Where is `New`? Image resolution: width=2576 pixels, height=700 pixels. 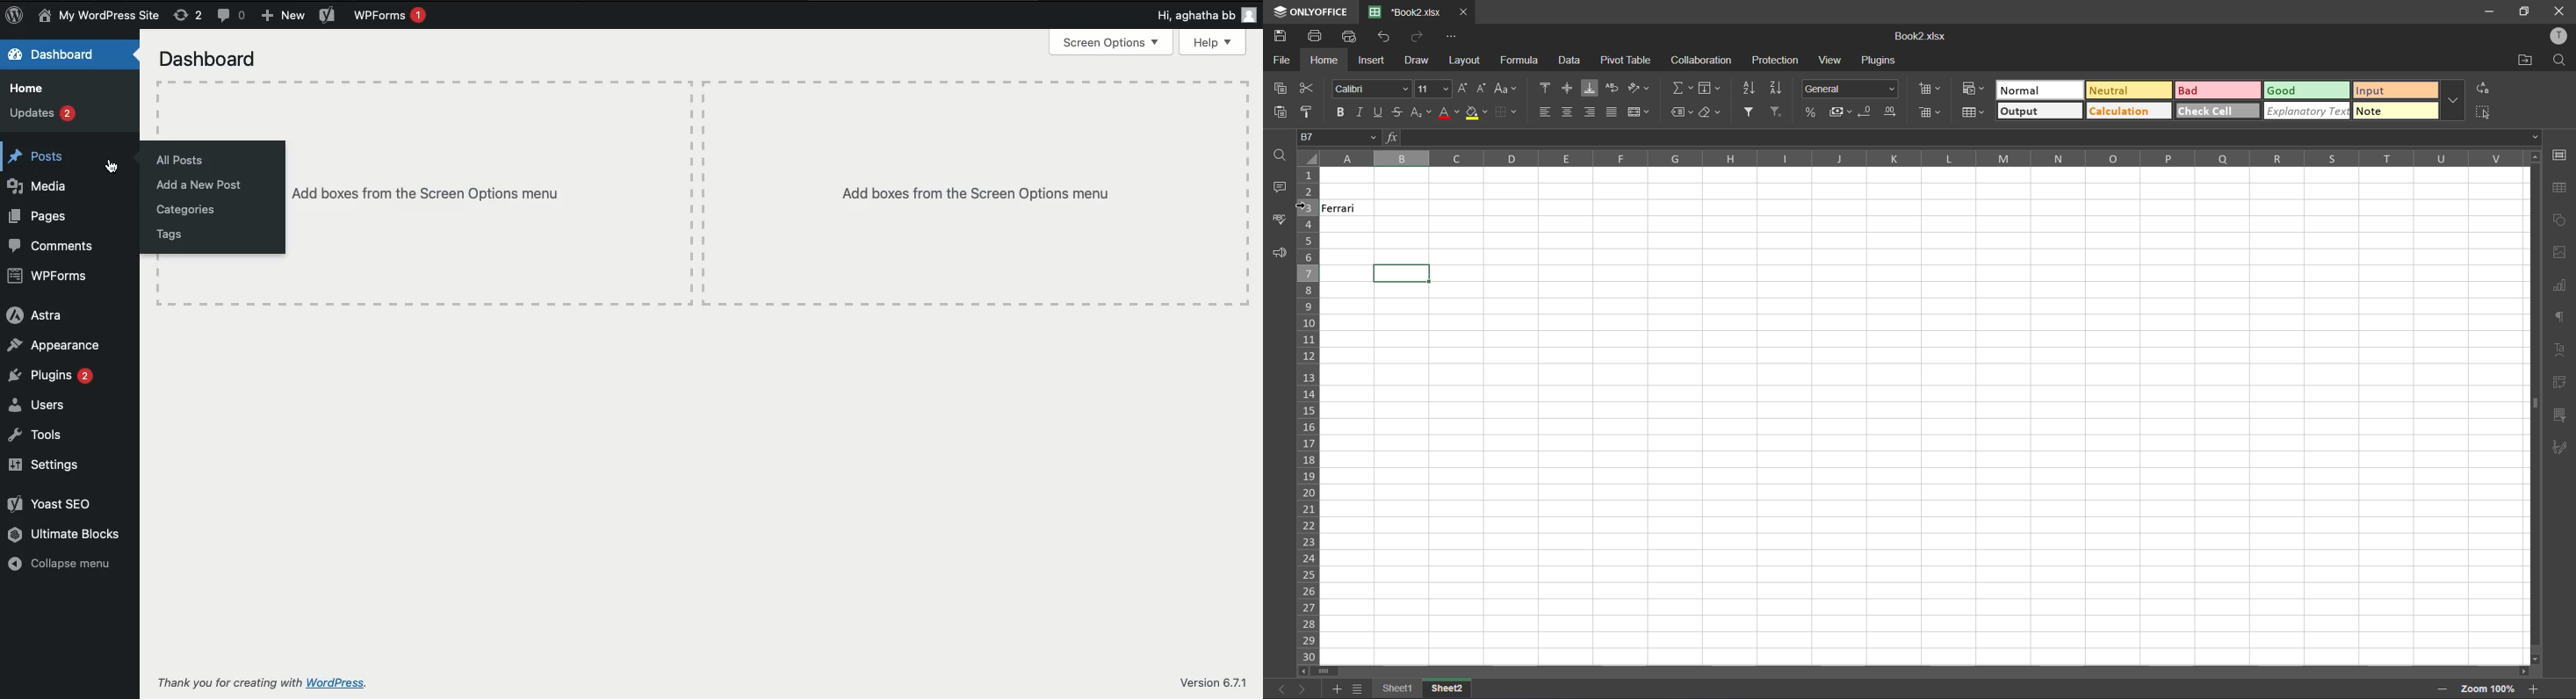
New is located at coordinates (281, 17).